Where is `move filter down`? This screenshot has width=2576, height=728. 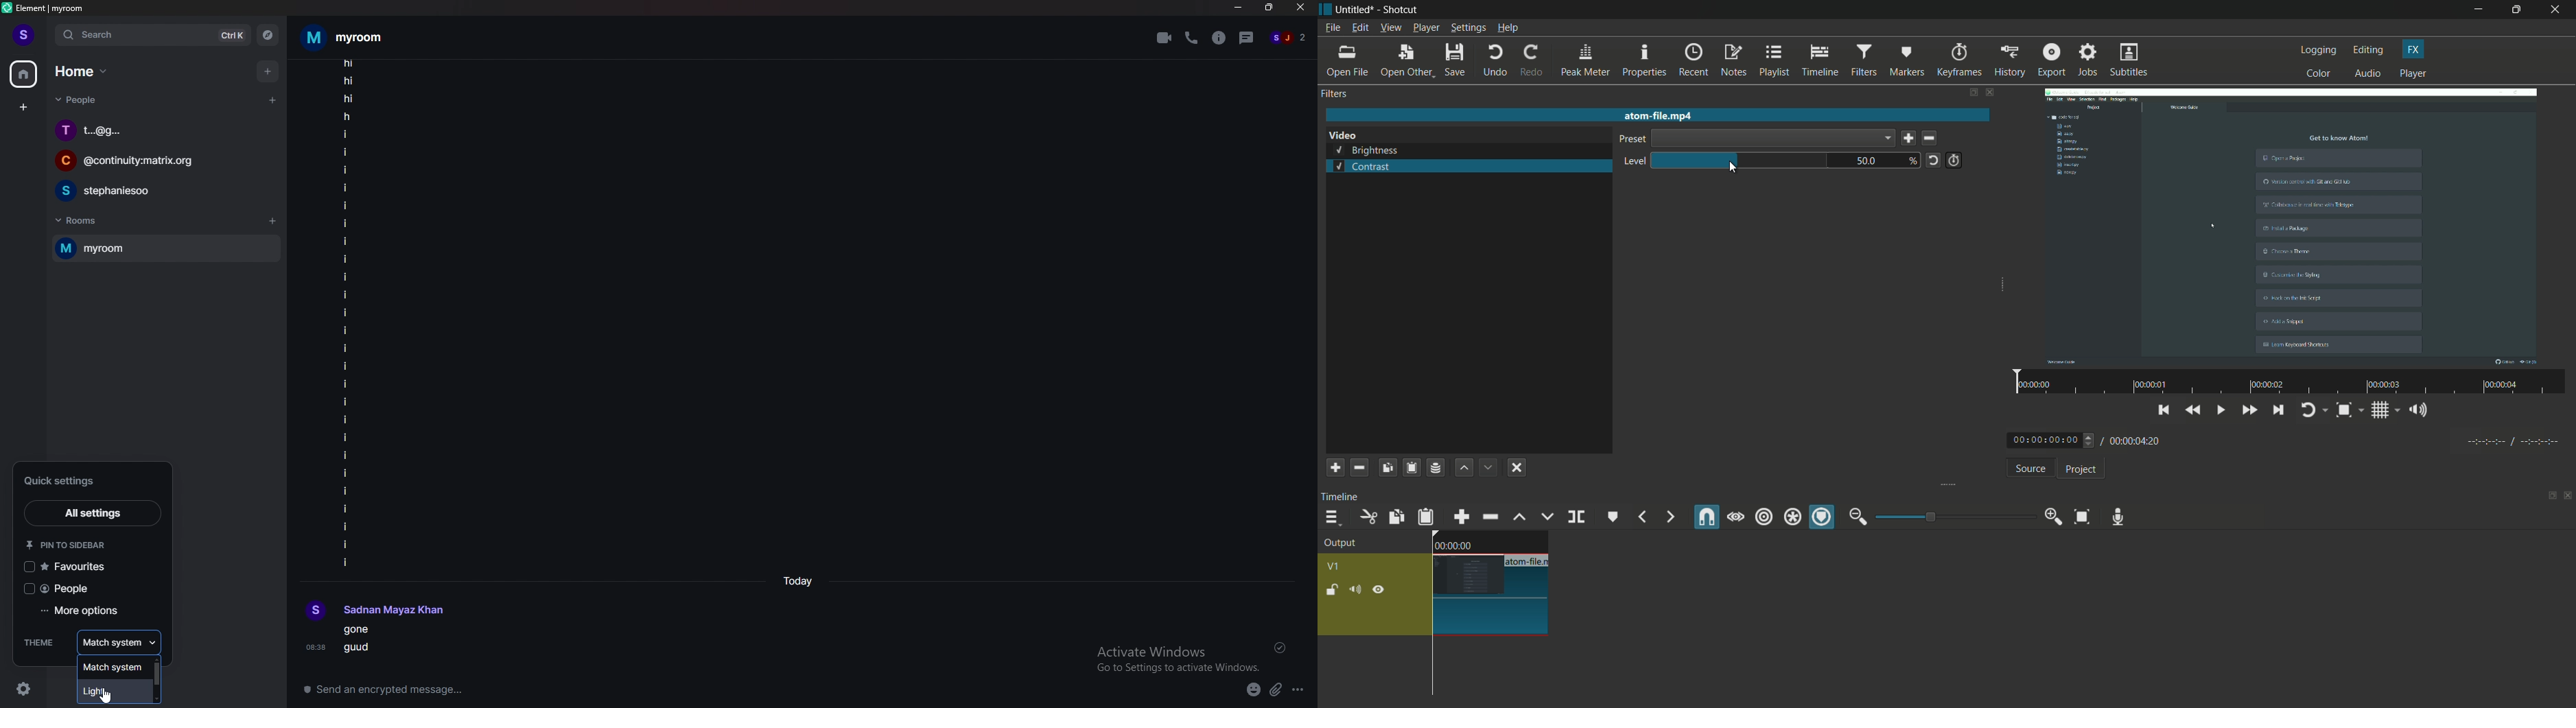 move filter down is located at coordinates (1489, 467).